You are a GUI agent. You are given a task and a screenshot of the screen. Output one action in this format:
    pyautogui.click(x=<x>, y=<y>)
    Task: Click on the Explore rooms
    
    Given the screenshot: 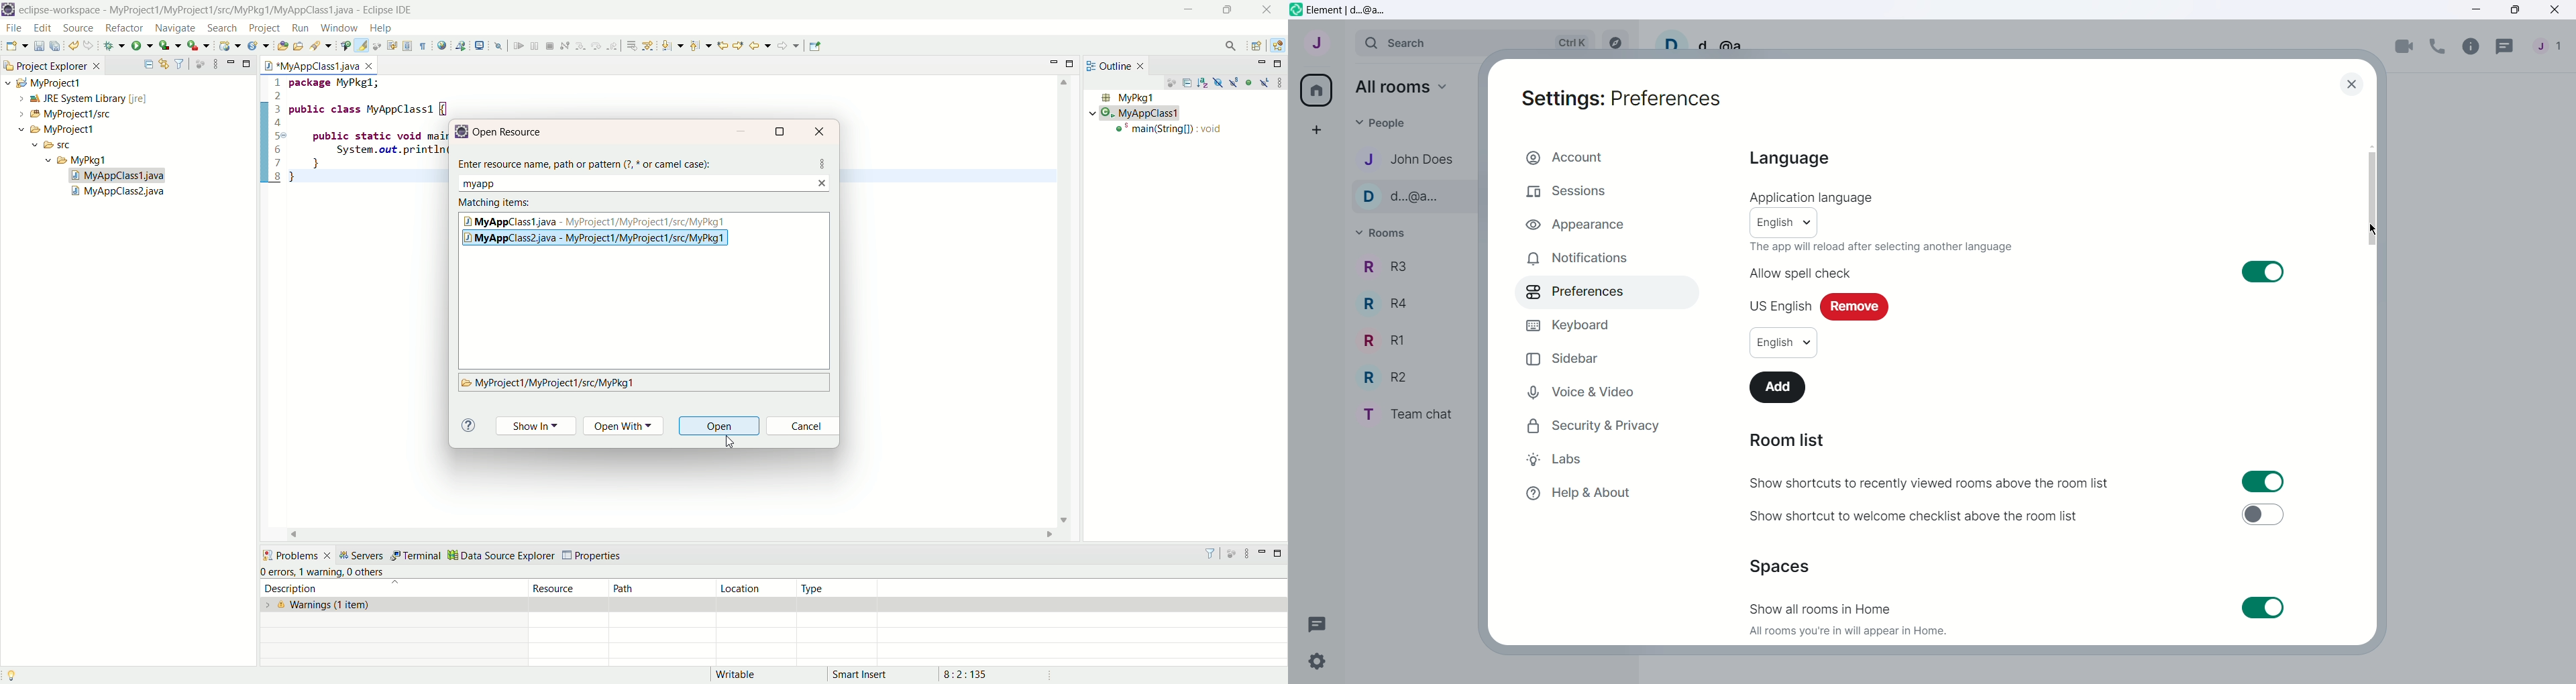 What is the action you would take?
    pyautogui.click(x=1615, y=40)
    